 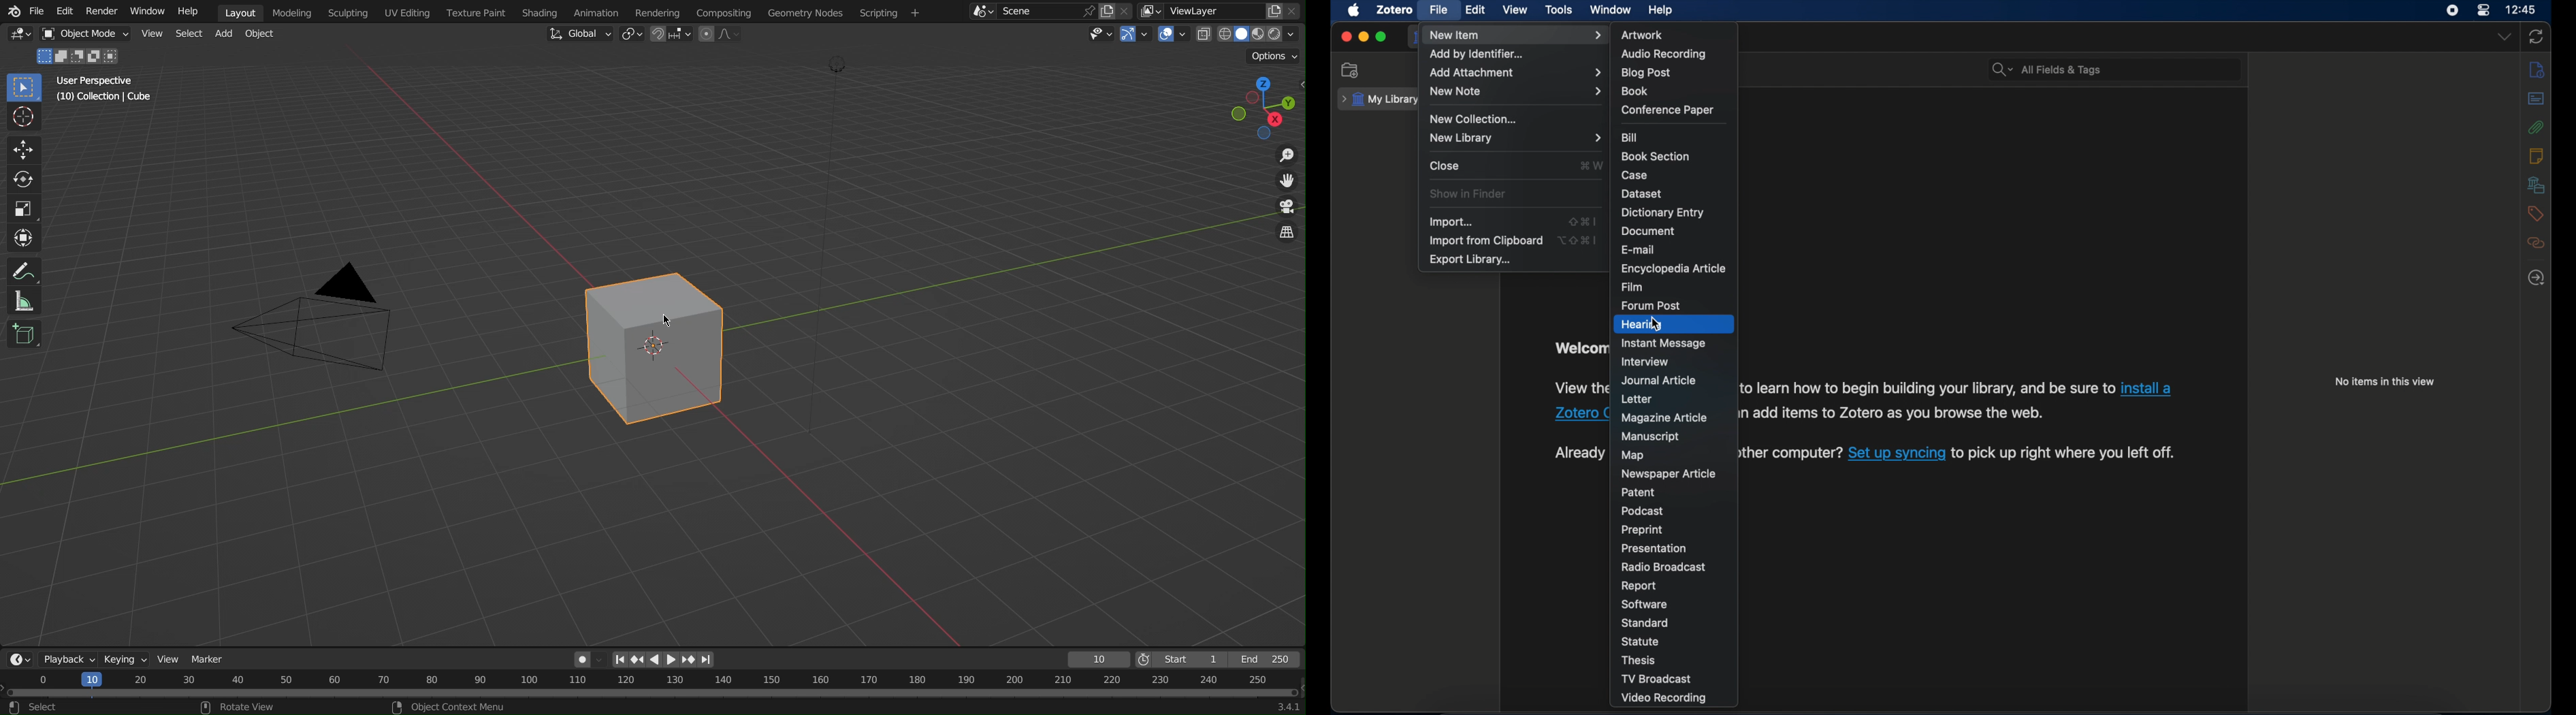 I want to click on statue, so click(x=1640, y=641).